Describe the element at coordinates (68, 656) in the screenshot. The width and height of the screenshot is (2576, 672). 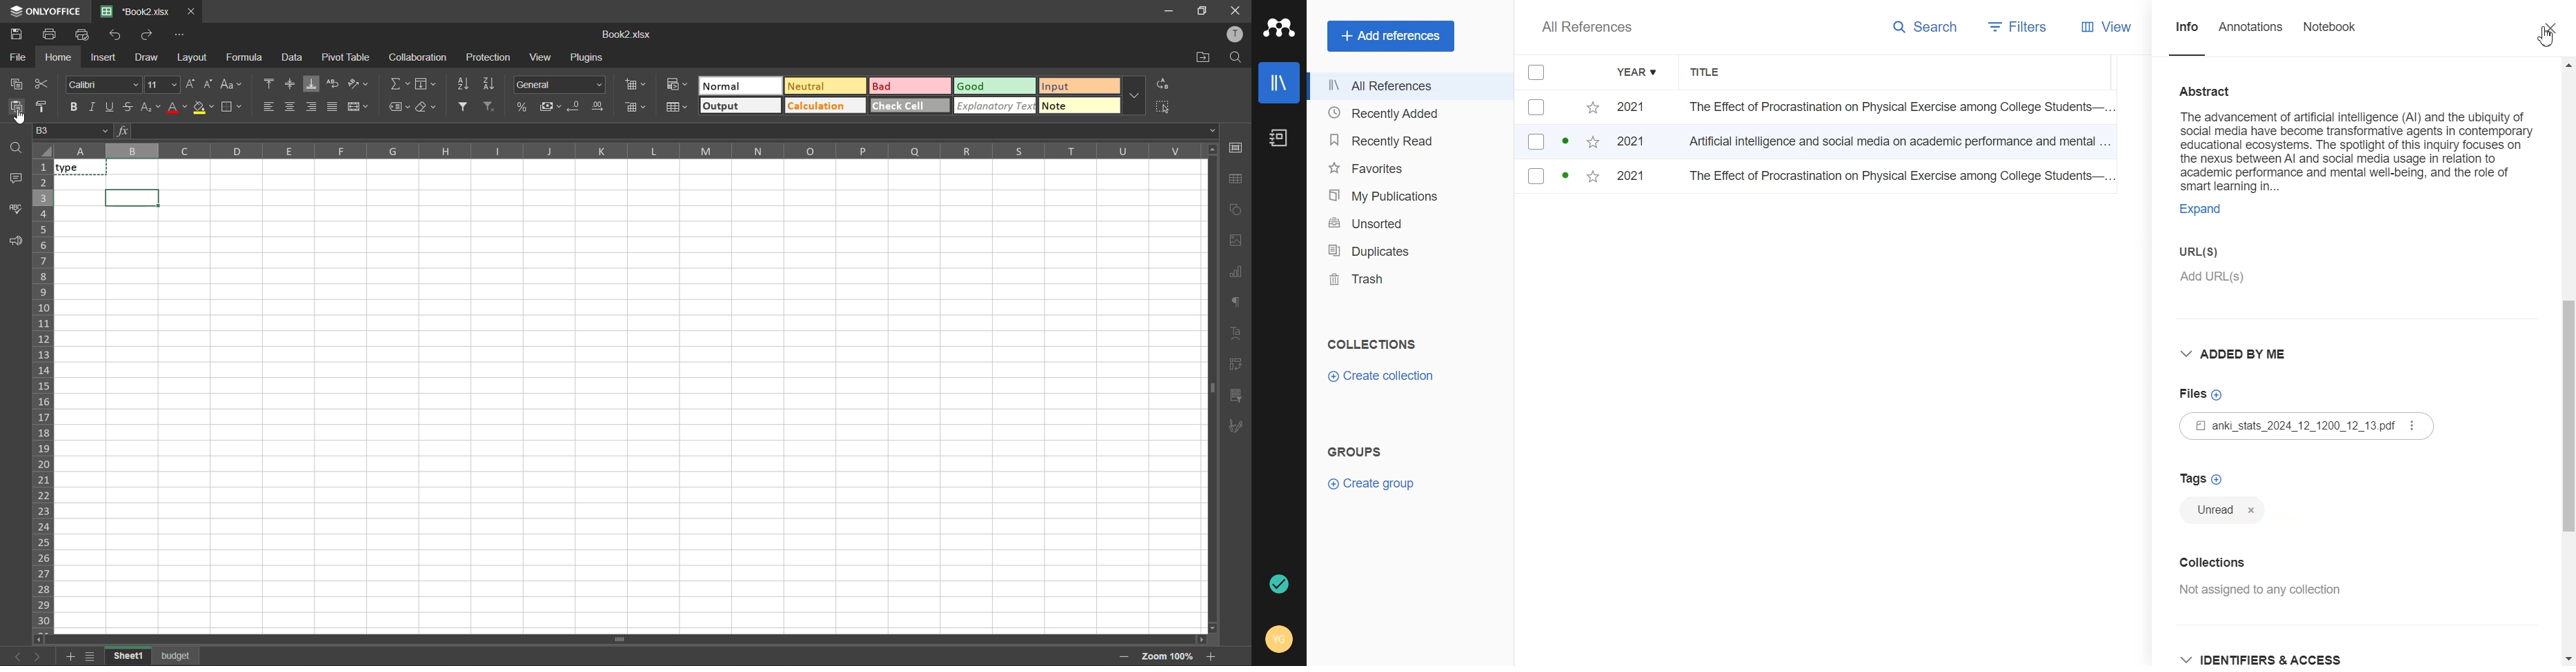
I see `insert sheet` at that location.